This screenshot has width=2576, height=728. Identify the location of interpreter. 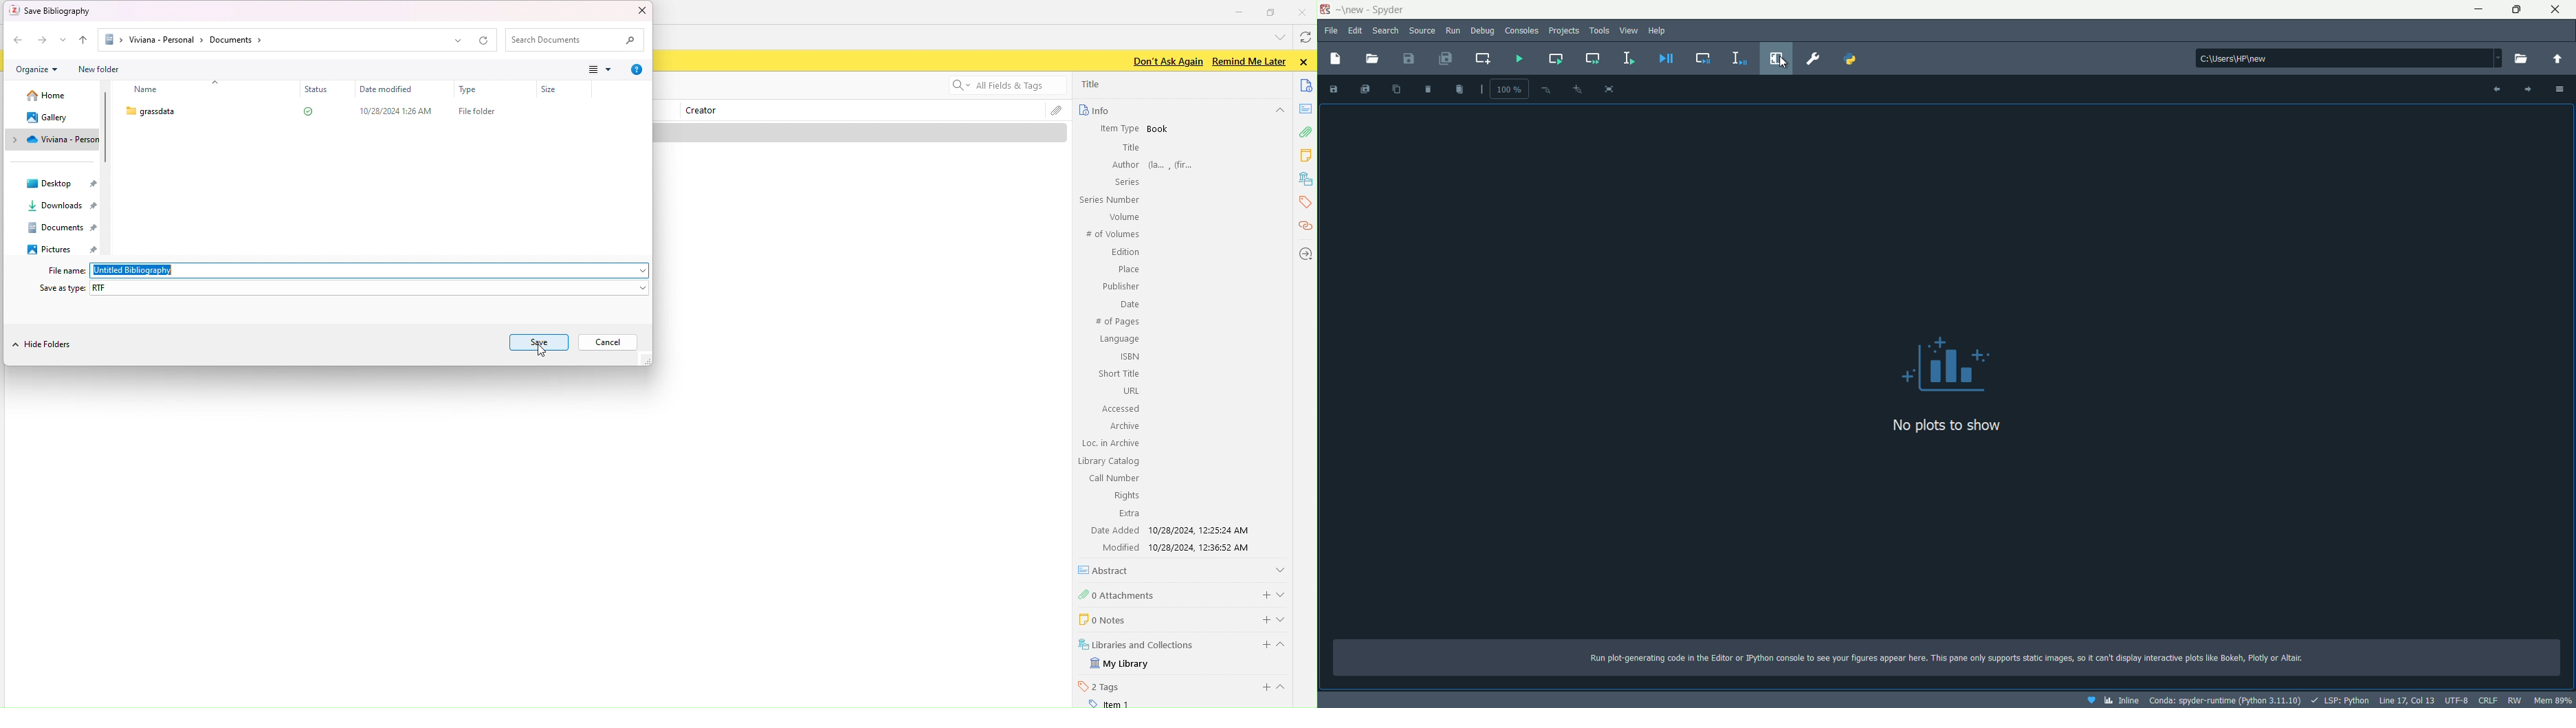
(2223, 701).